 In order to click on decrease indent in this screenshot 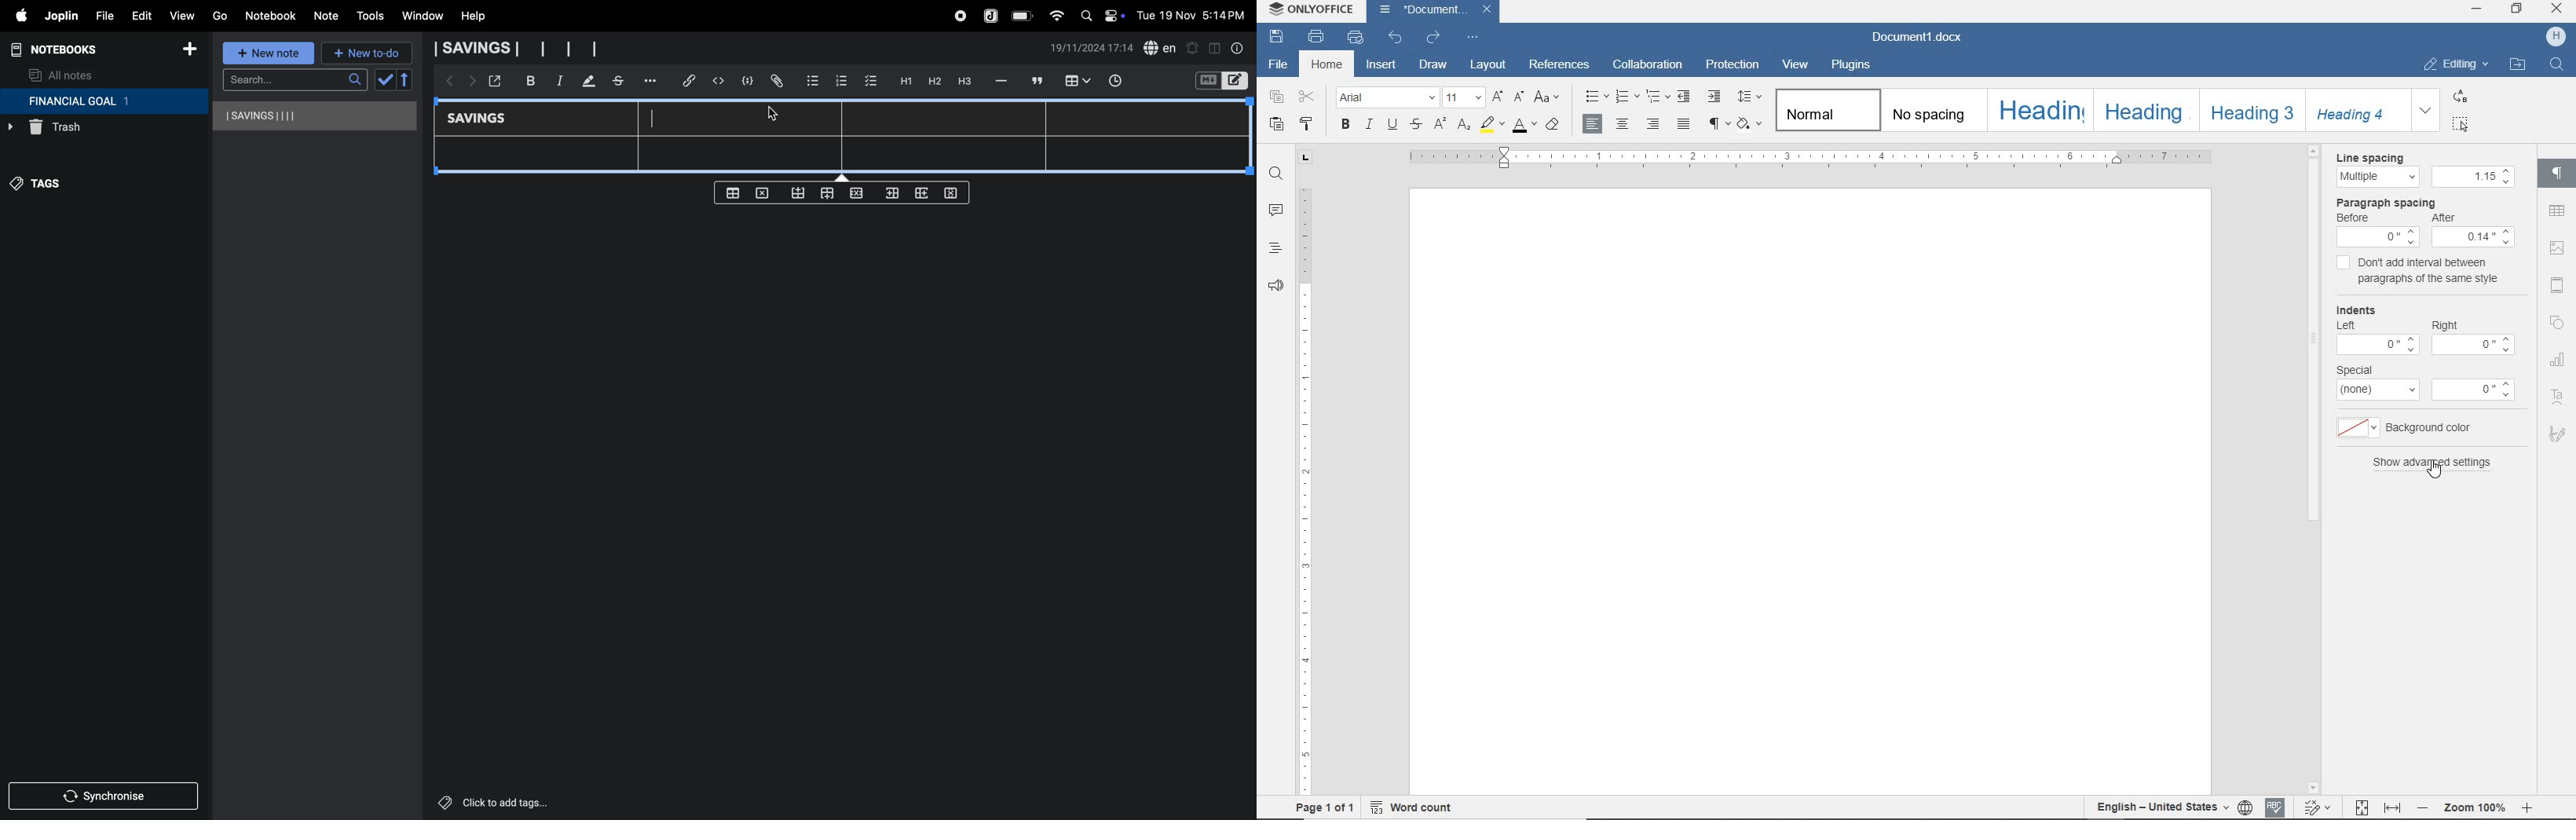, I will do `click(1686, 96)`.